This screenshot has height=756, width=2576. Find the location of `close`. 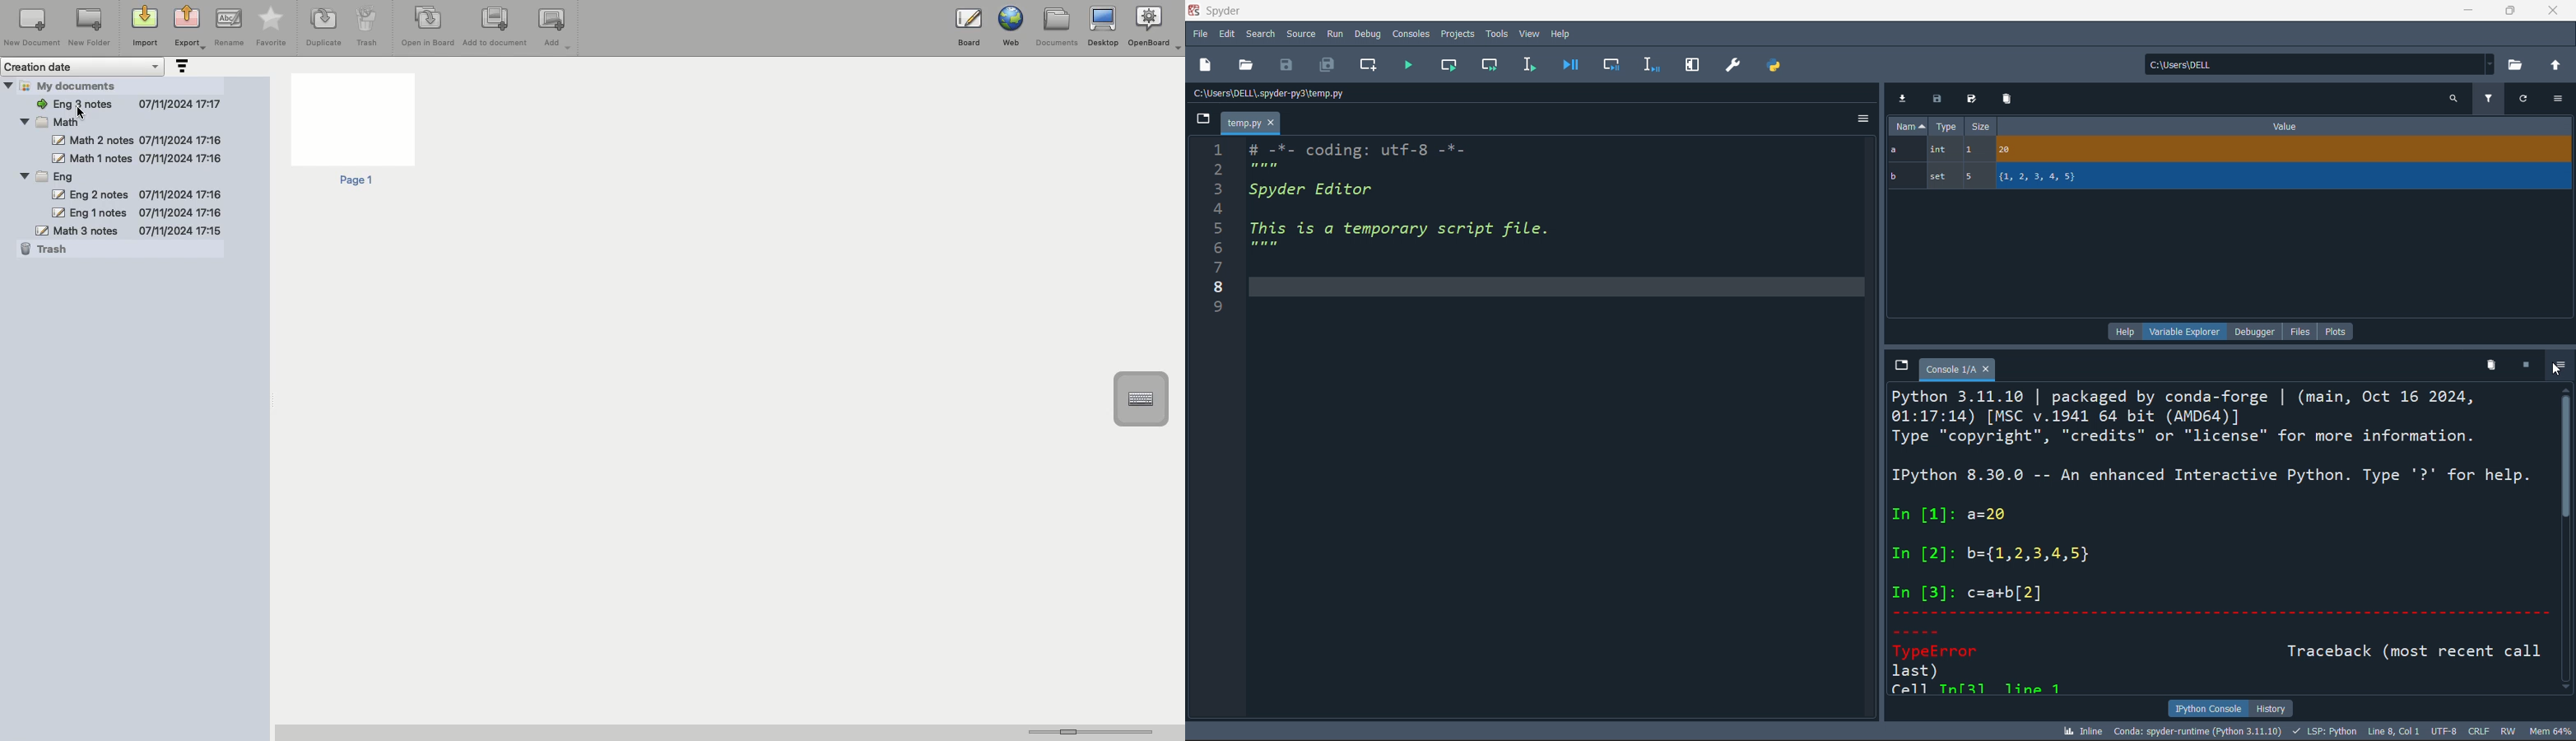

close is located at coordinates (2554, 10).